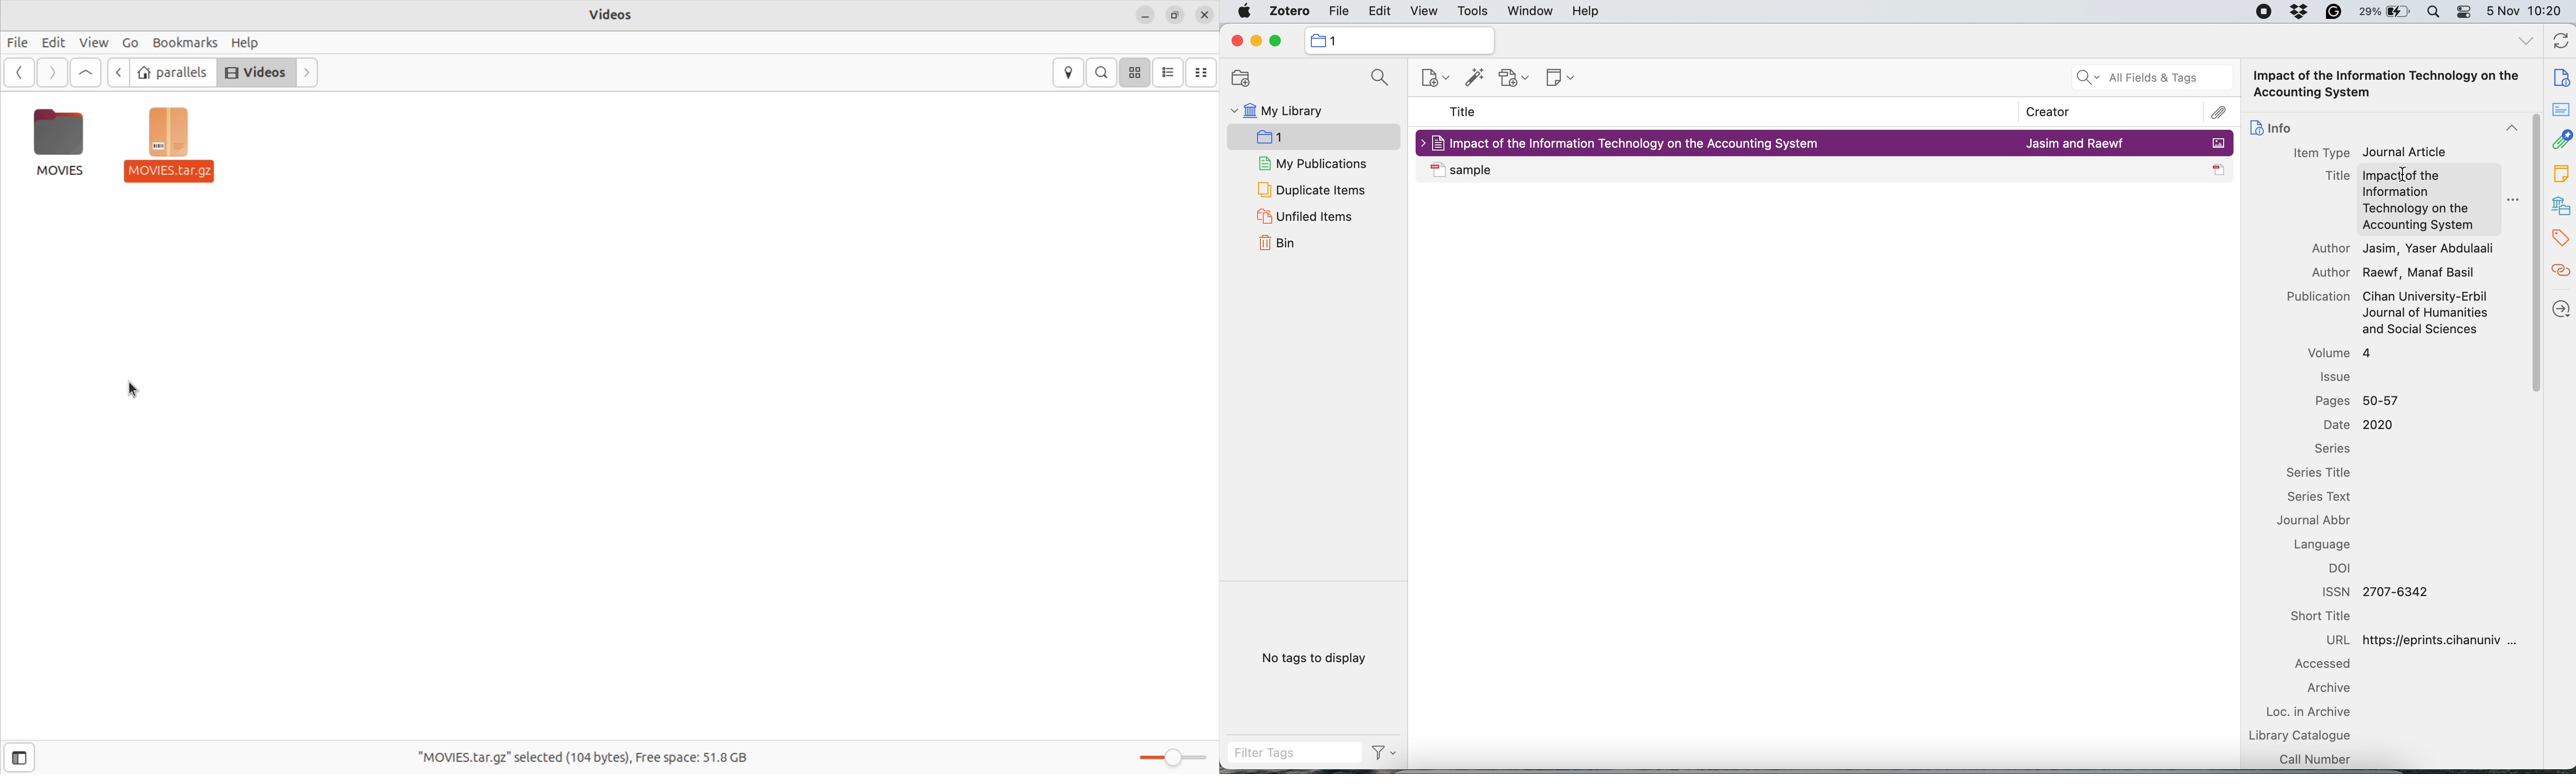 The image size is (2576, 784). What do you see at coordinates (1207, 14) in the screenshot?
I see `close` at bounding box center [1207, 14].